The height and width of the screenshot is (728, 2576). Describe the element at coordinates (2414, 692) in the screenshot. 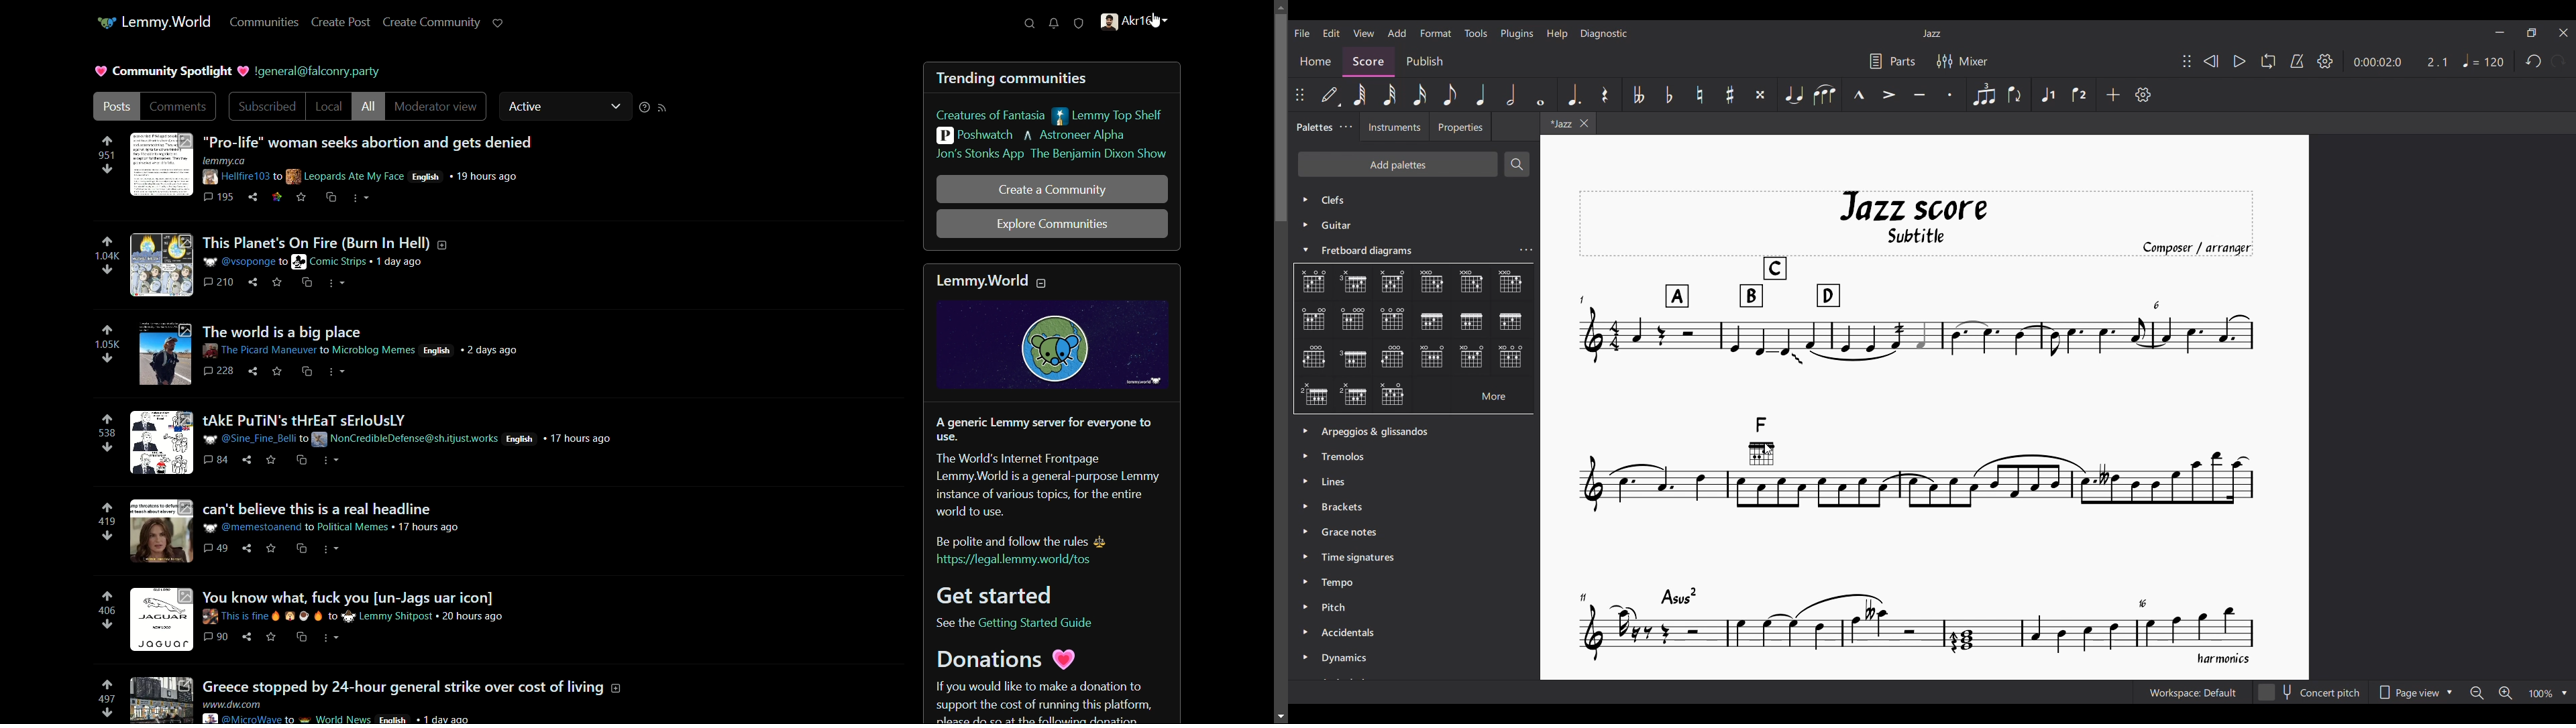

I see `Page view options` at that location.